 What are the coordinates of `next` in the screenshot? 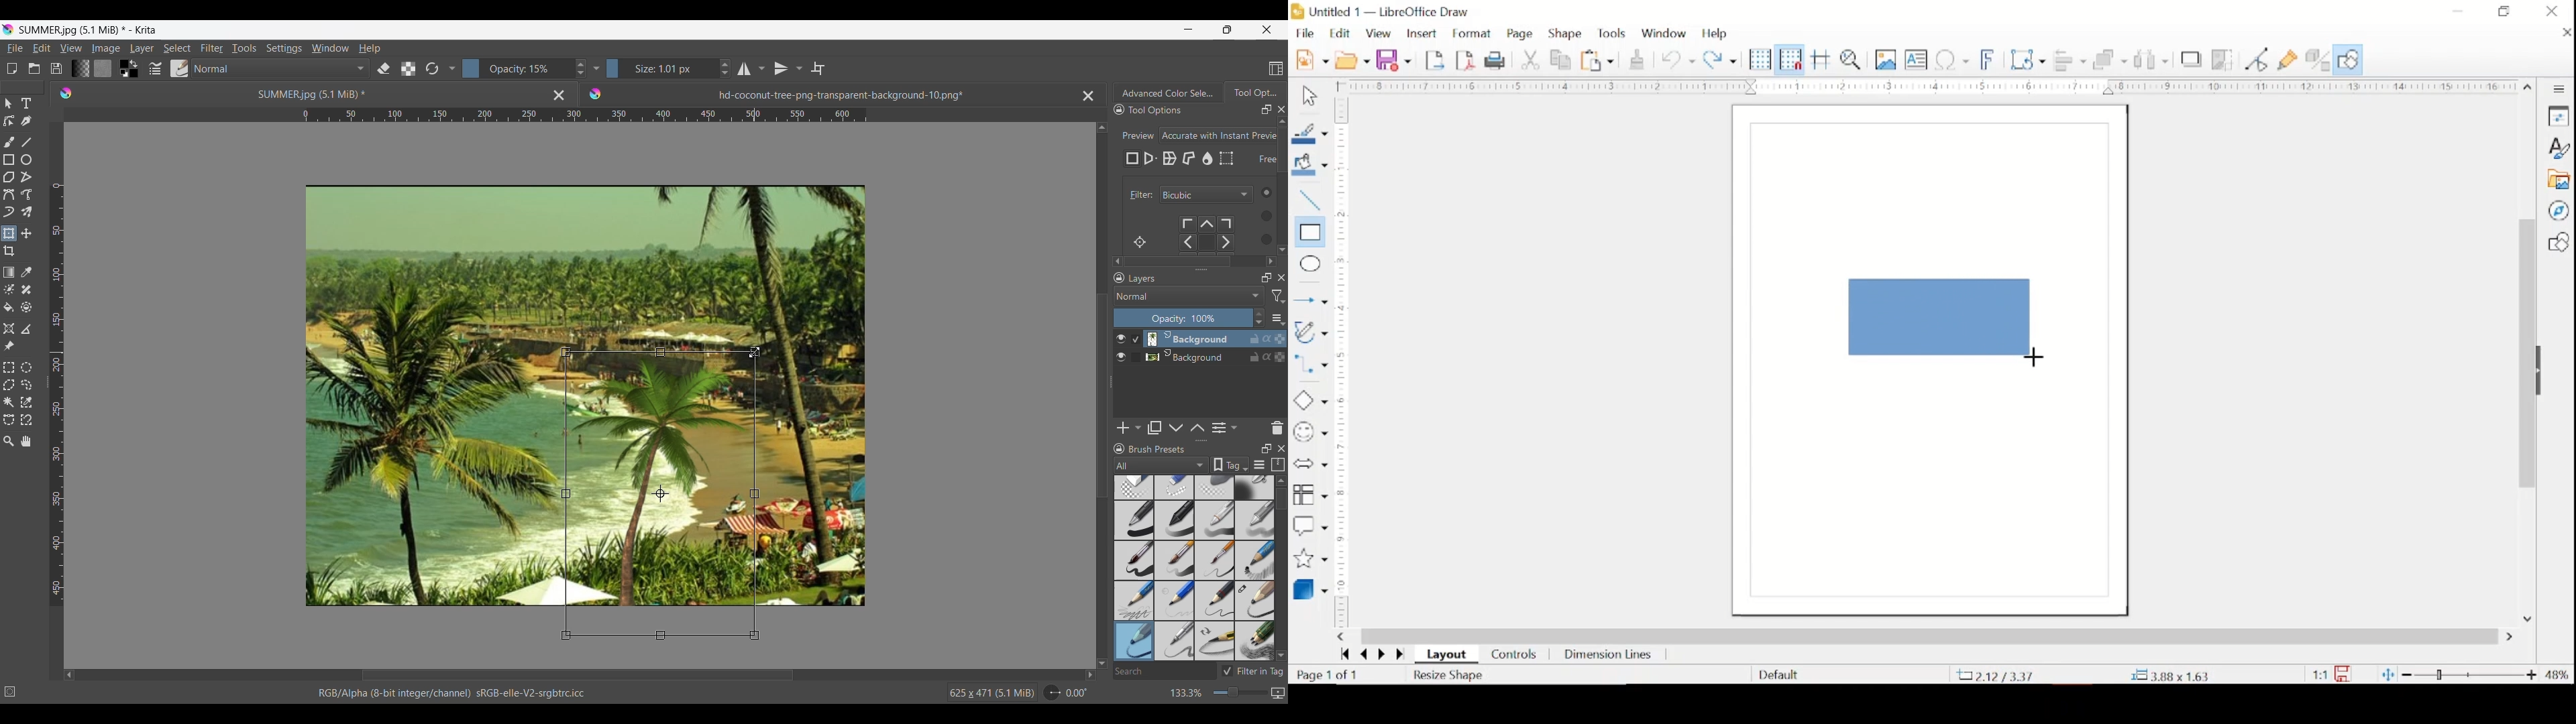 It's located at (1380, 654).